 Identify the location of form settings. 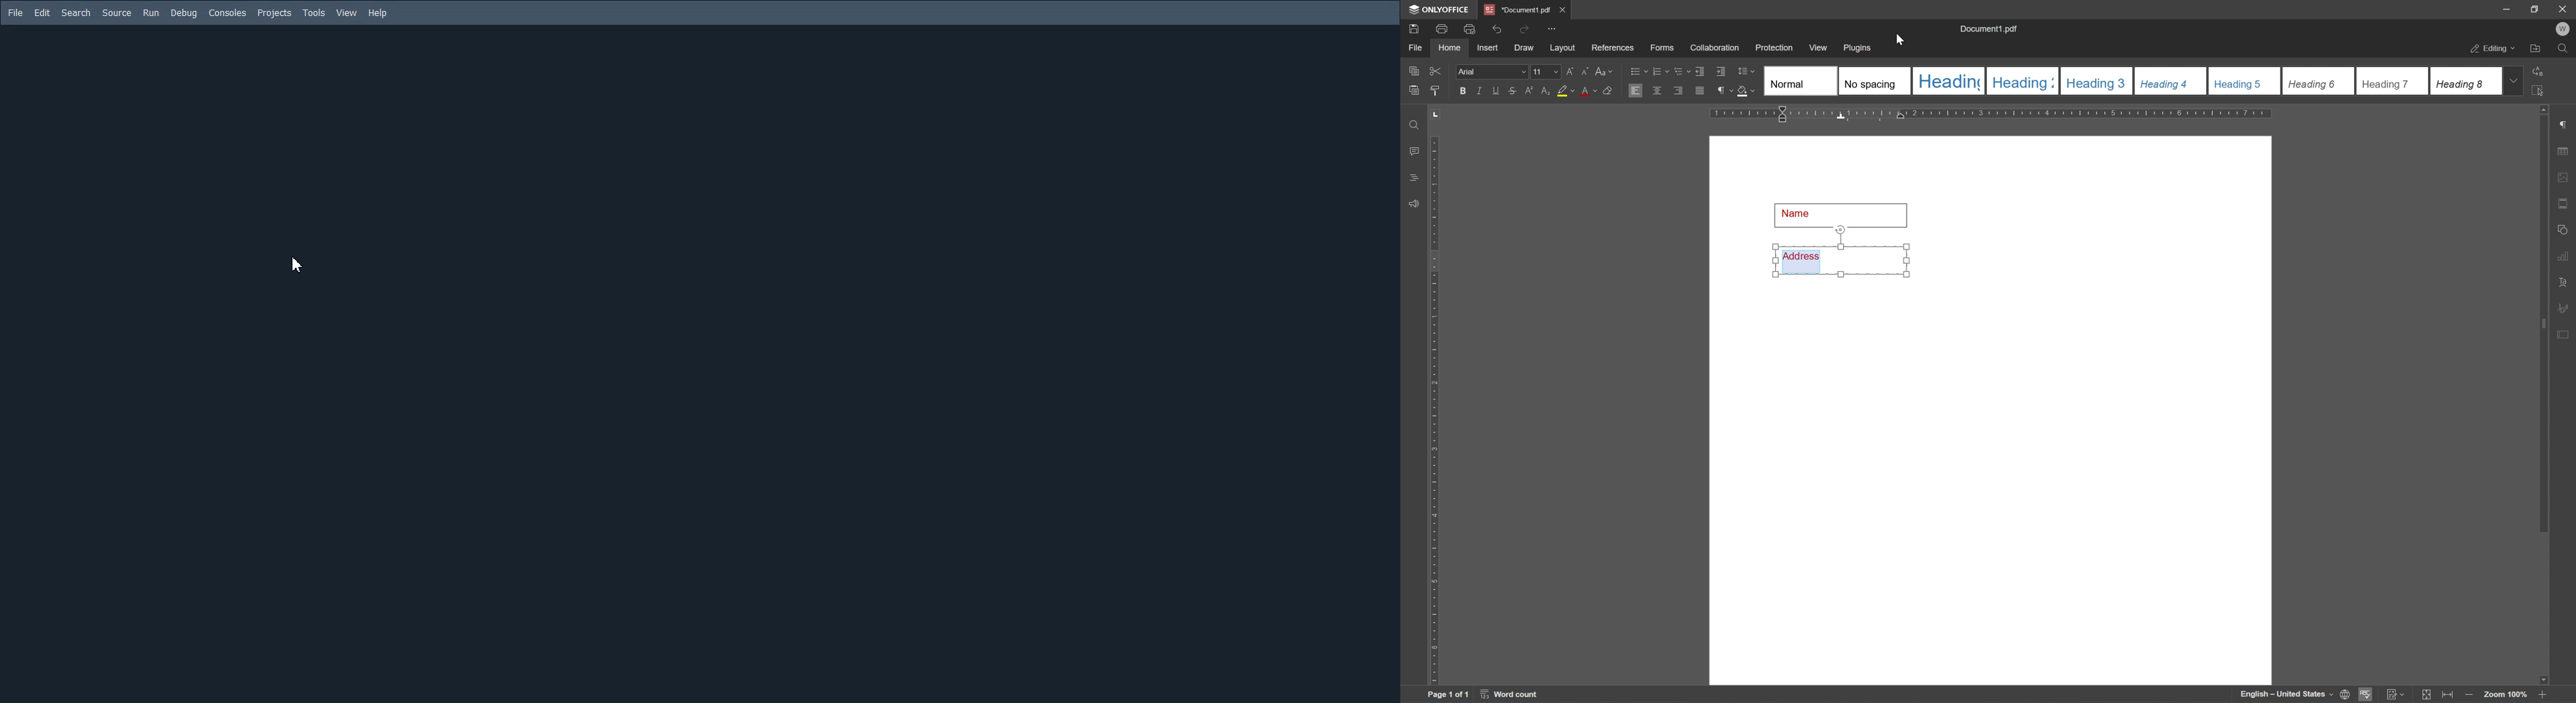
(2566, 334).